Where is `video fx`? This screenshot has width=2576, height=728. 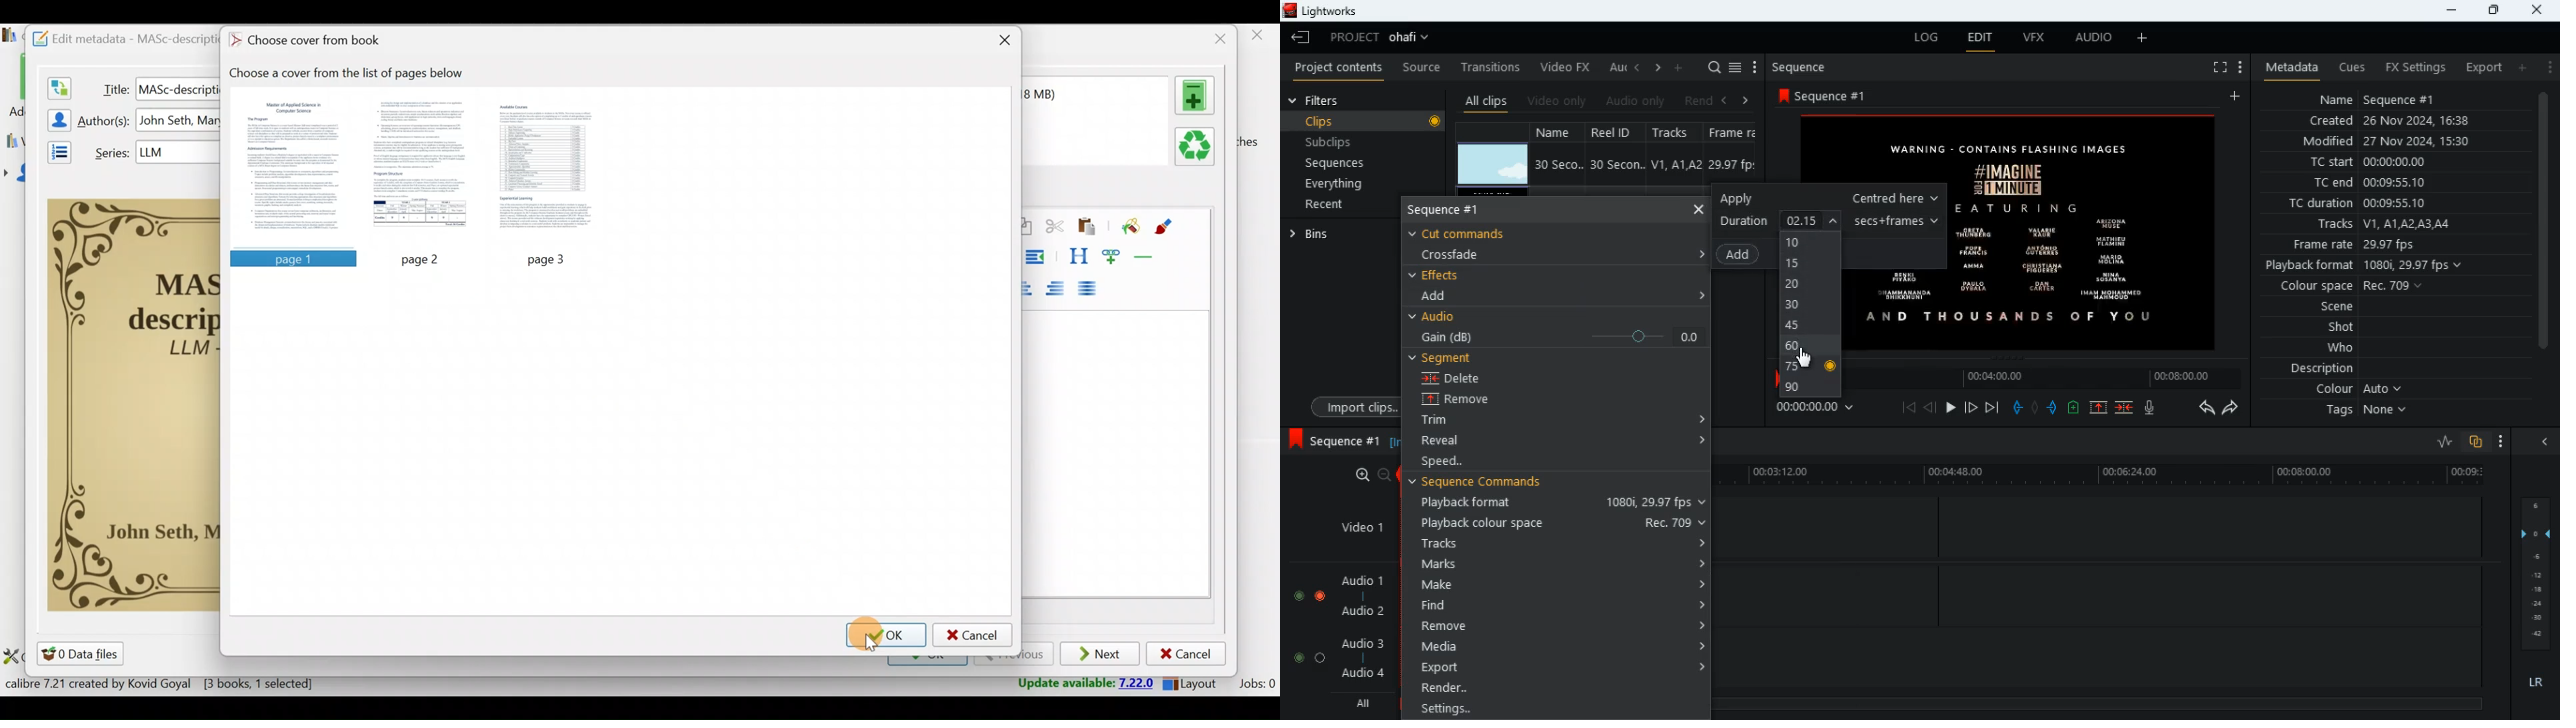
video fx is located at coordinates (1566, 68).